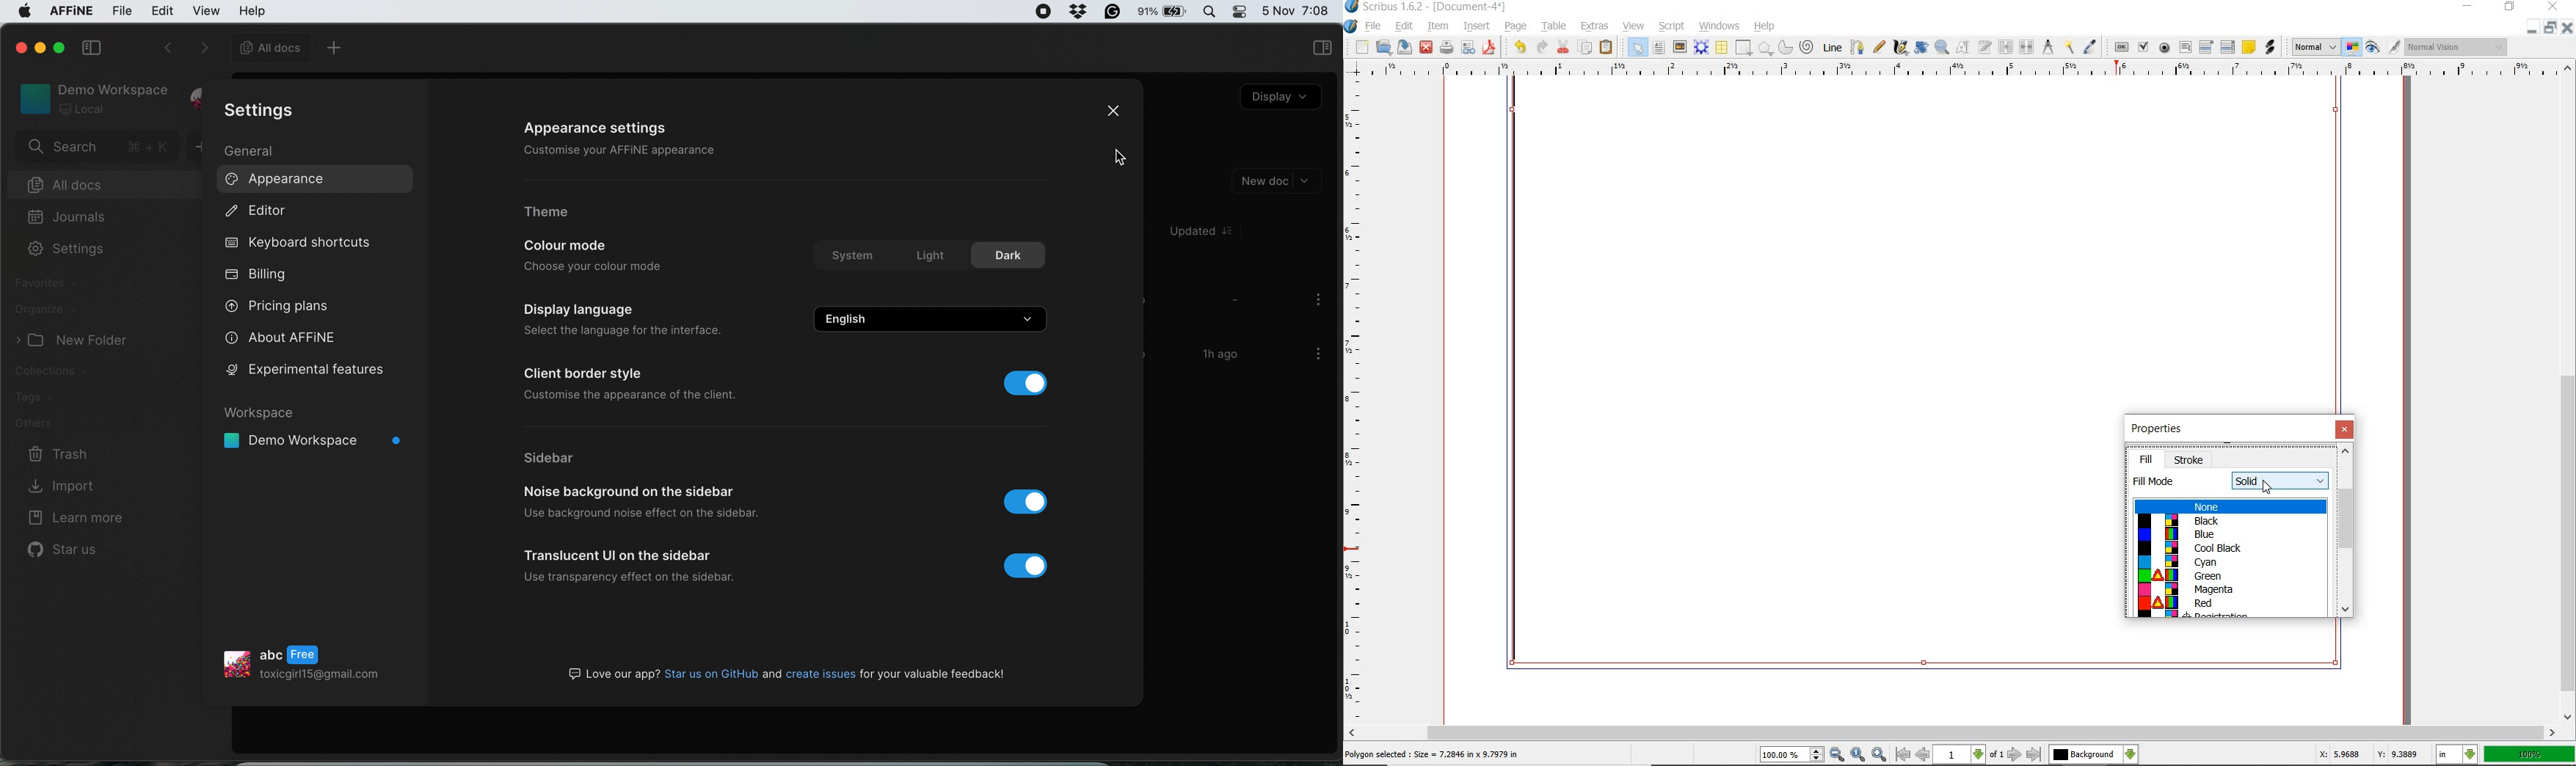 This screenshot has height=784, width=2576. What do you see at coordinates (1351, 26) in the screenshot?
I see `system icon` at bounding box center [1351, 26].